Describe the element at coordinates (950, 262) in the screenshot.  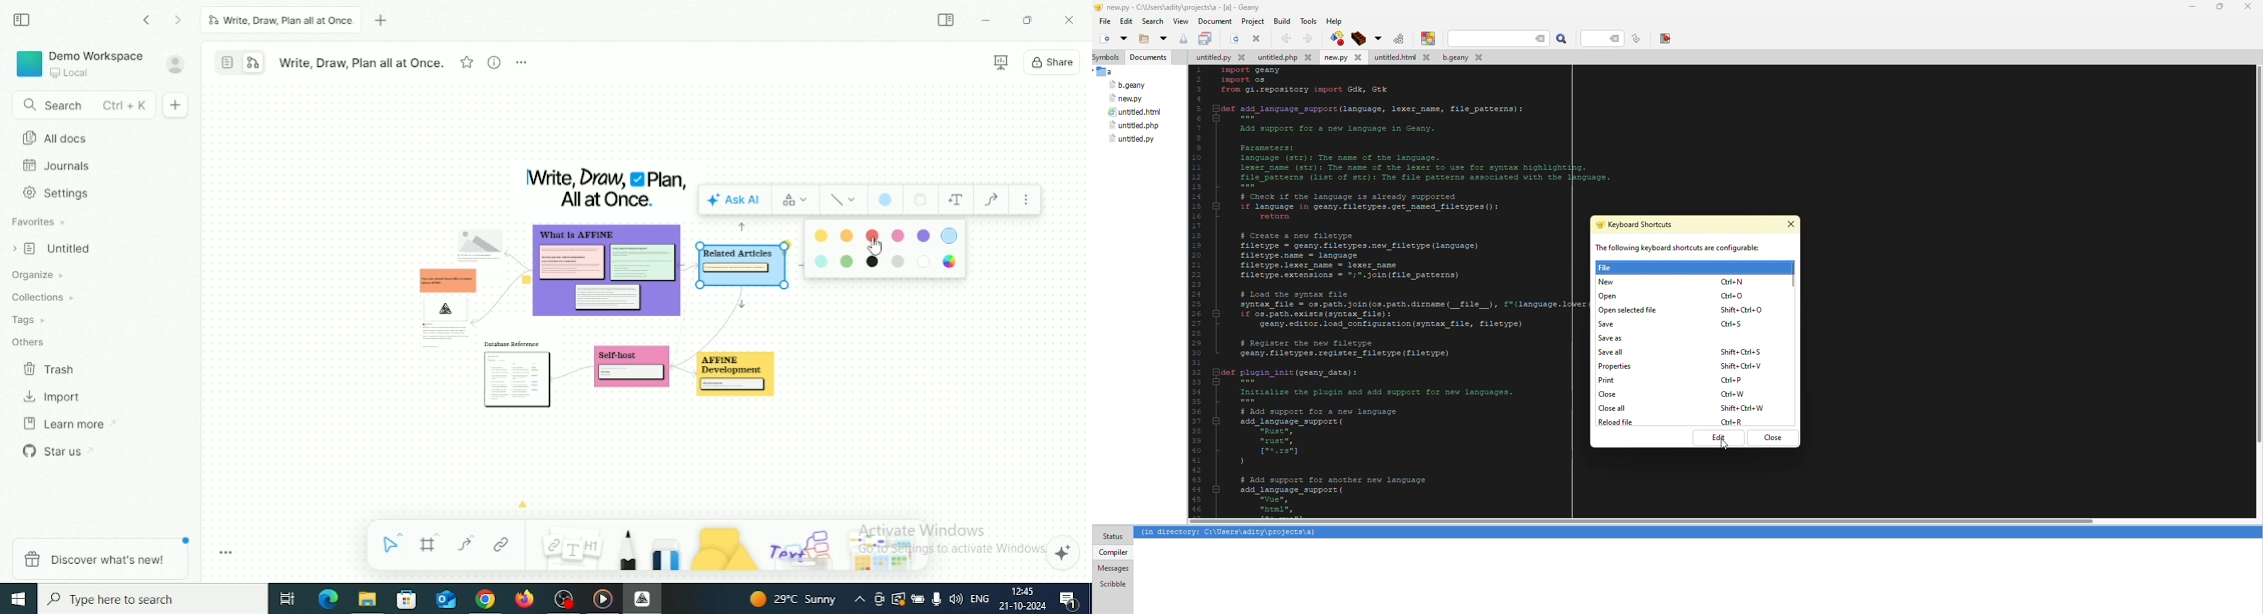
I see `Multicolor` at that location.